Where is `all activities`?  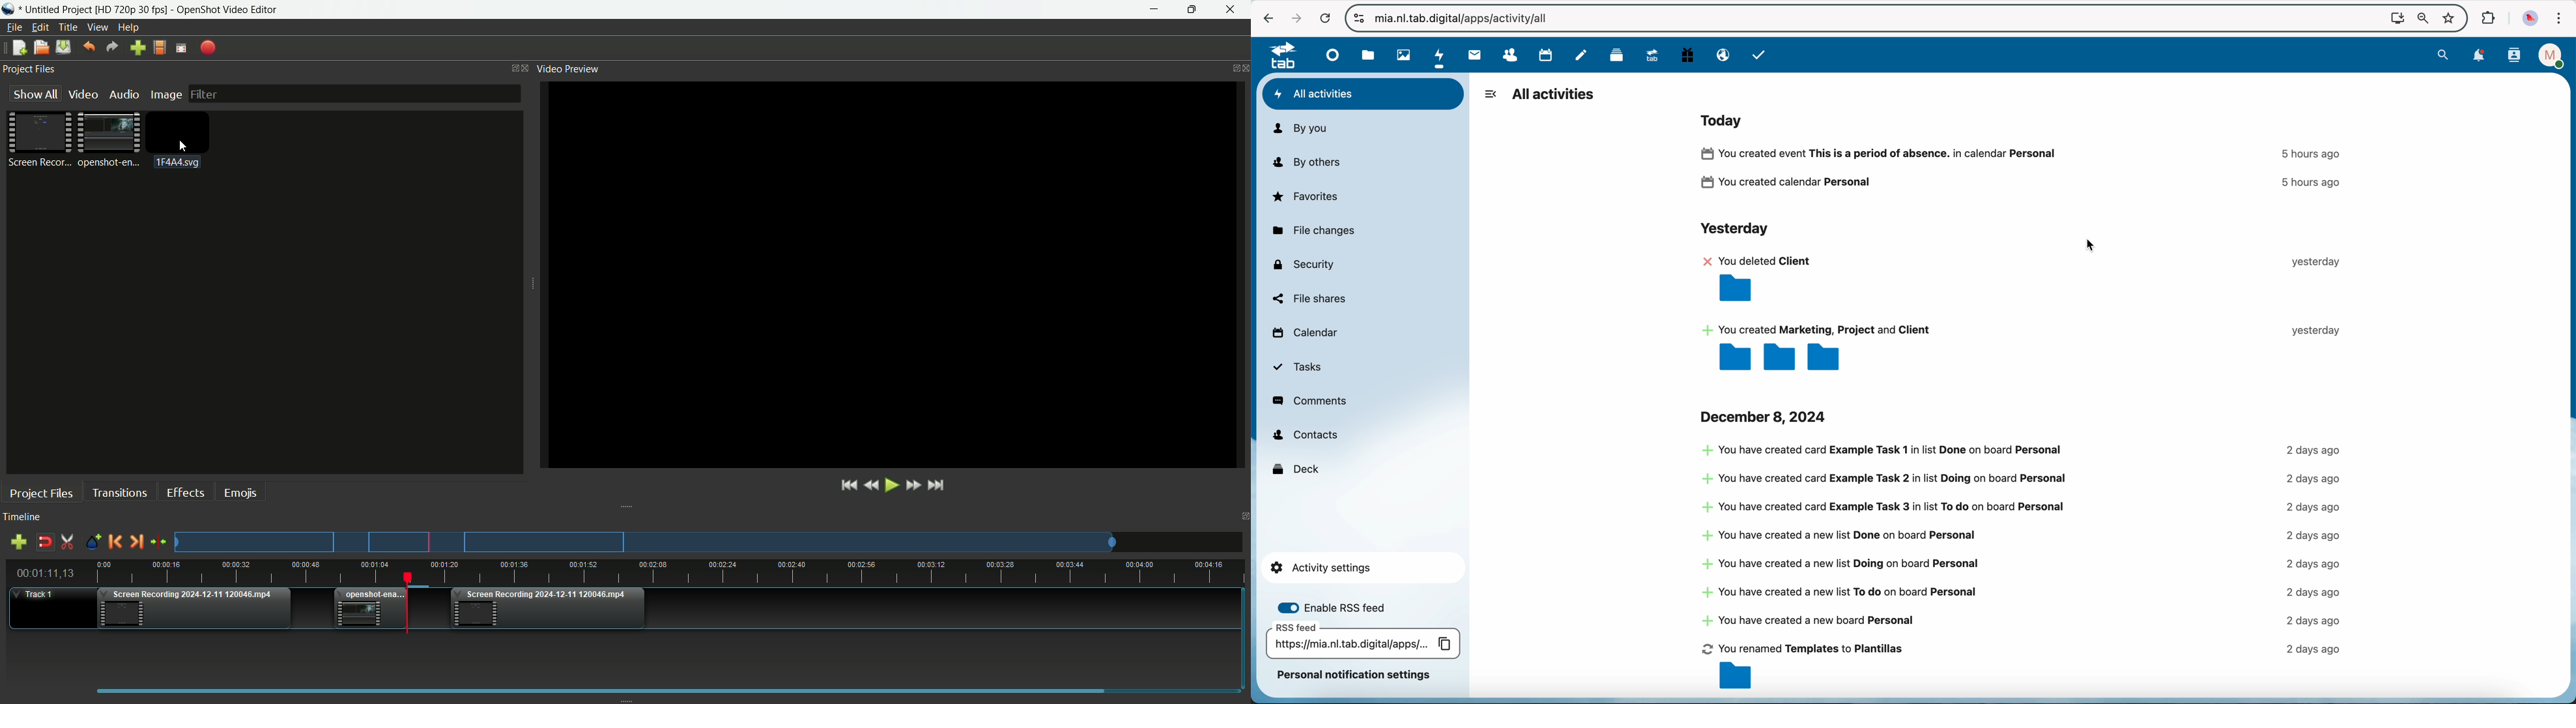
all activities is located at coordinates (1363, 94).